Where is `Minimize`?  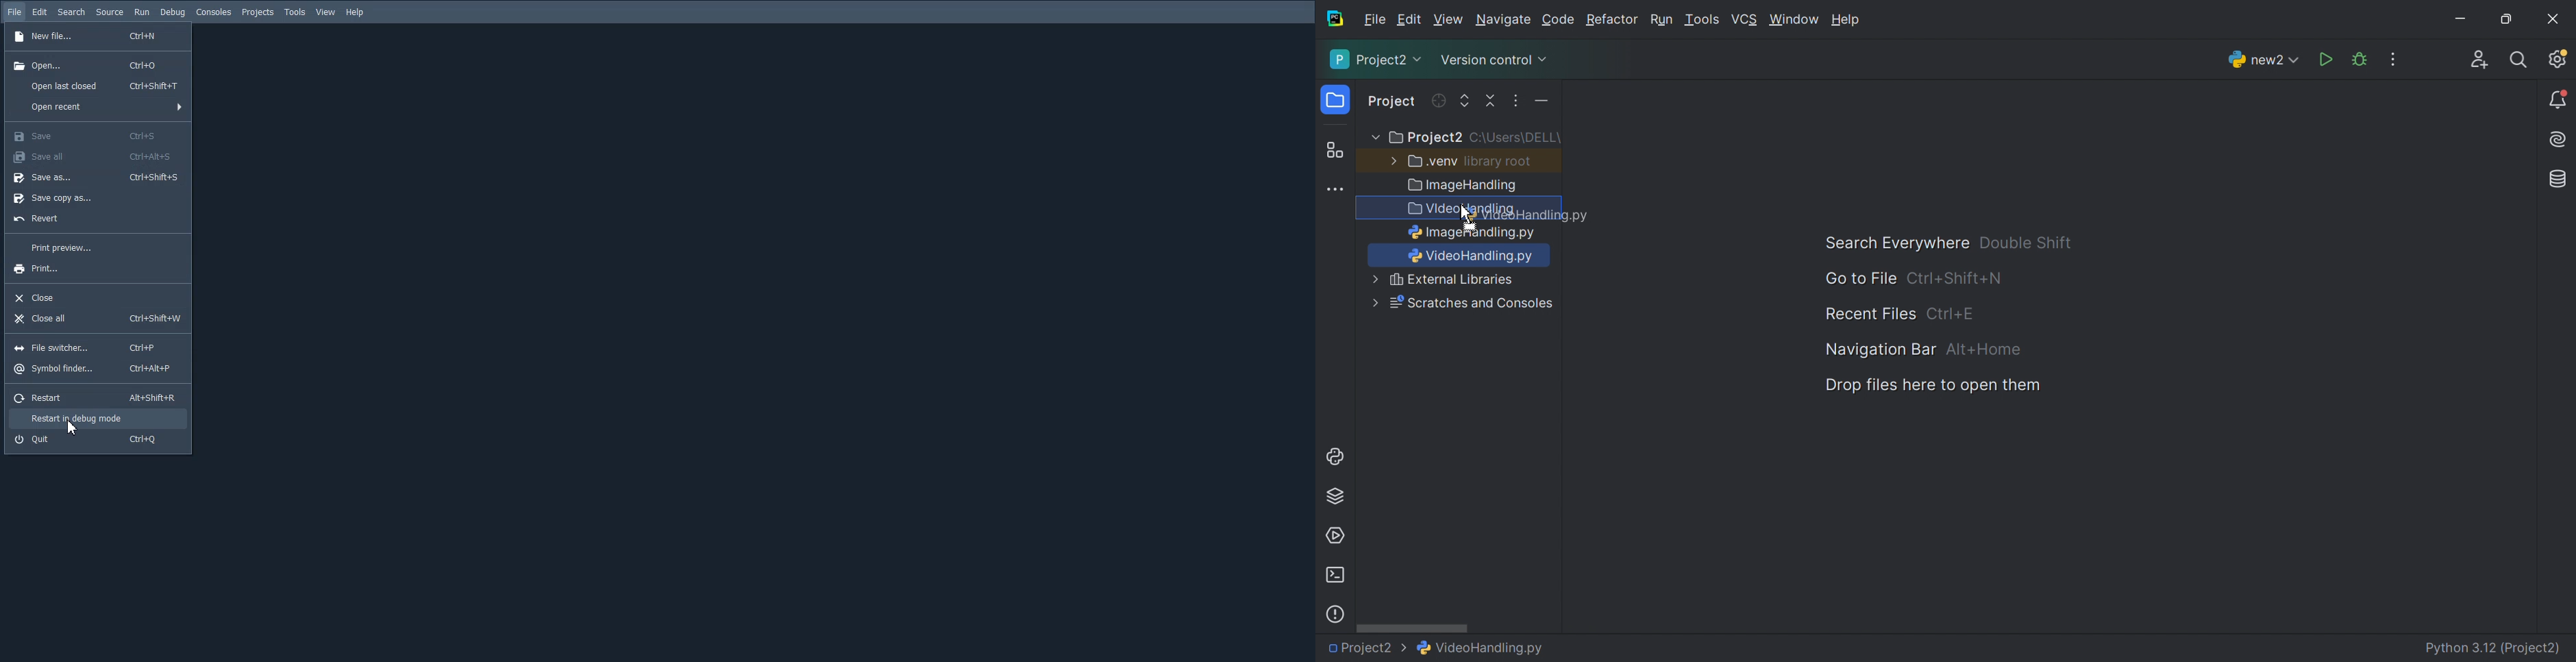
Minimize is located at coordinates (2464, 21).